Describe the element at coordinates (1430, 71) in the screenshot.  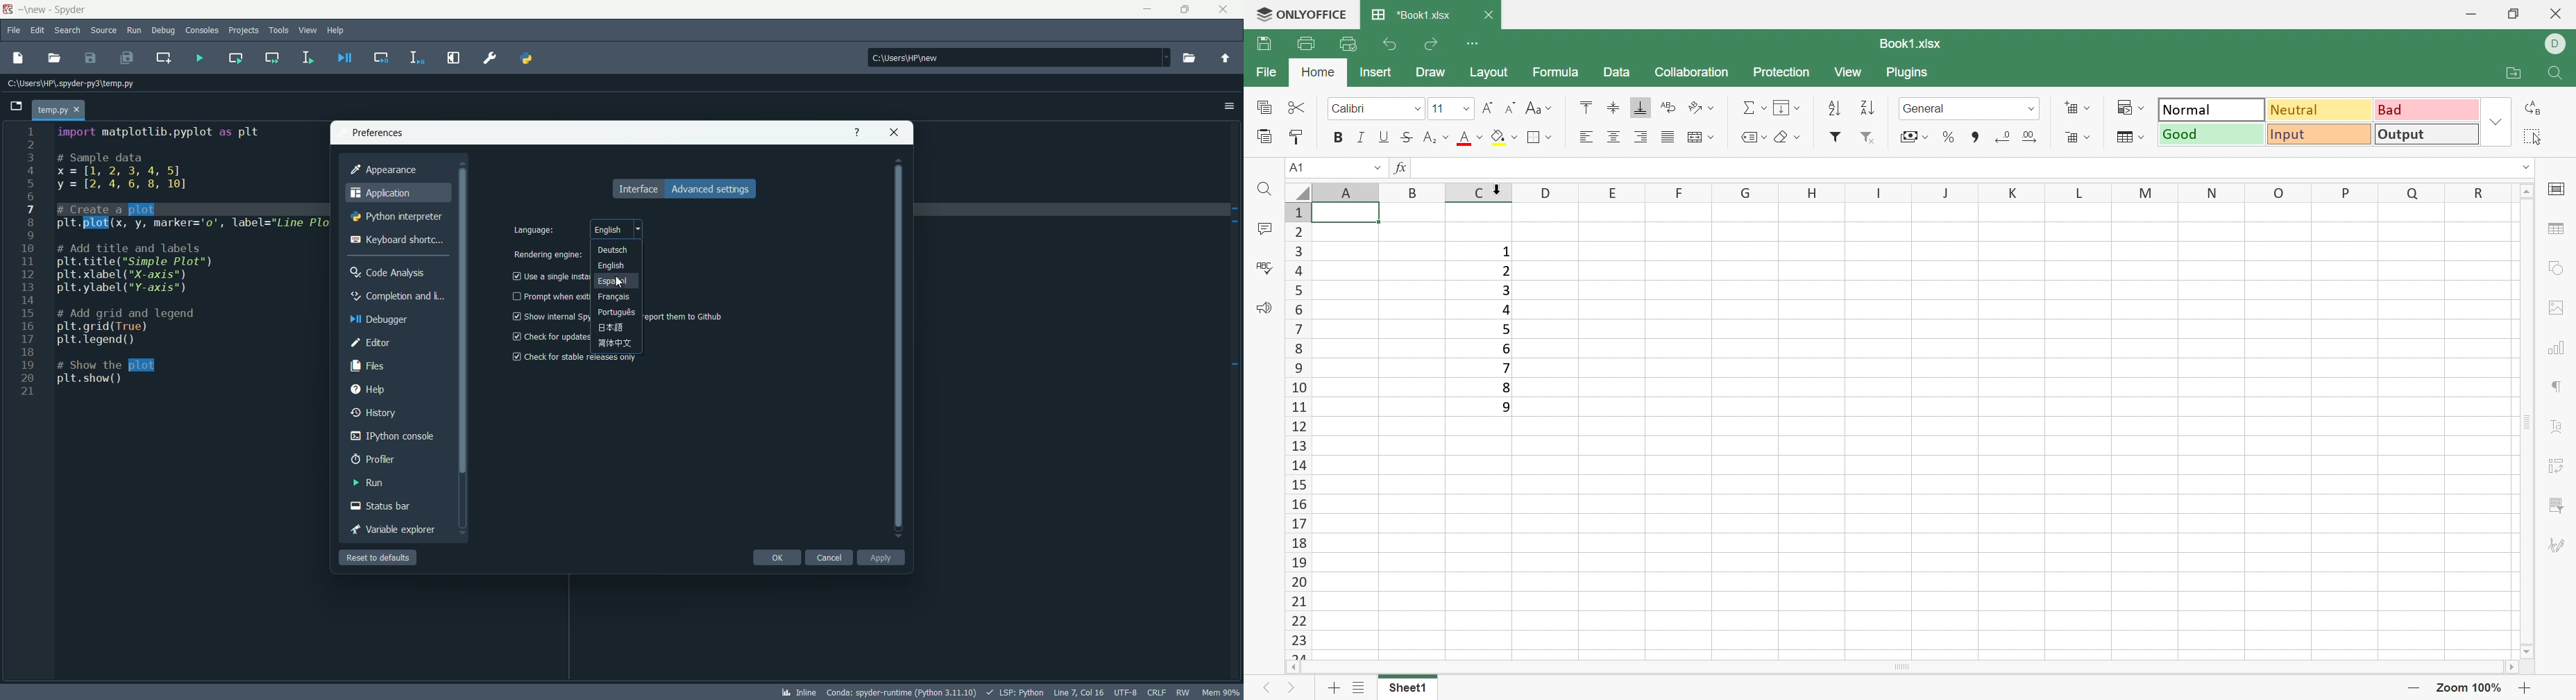
I see `Draw` at that location.